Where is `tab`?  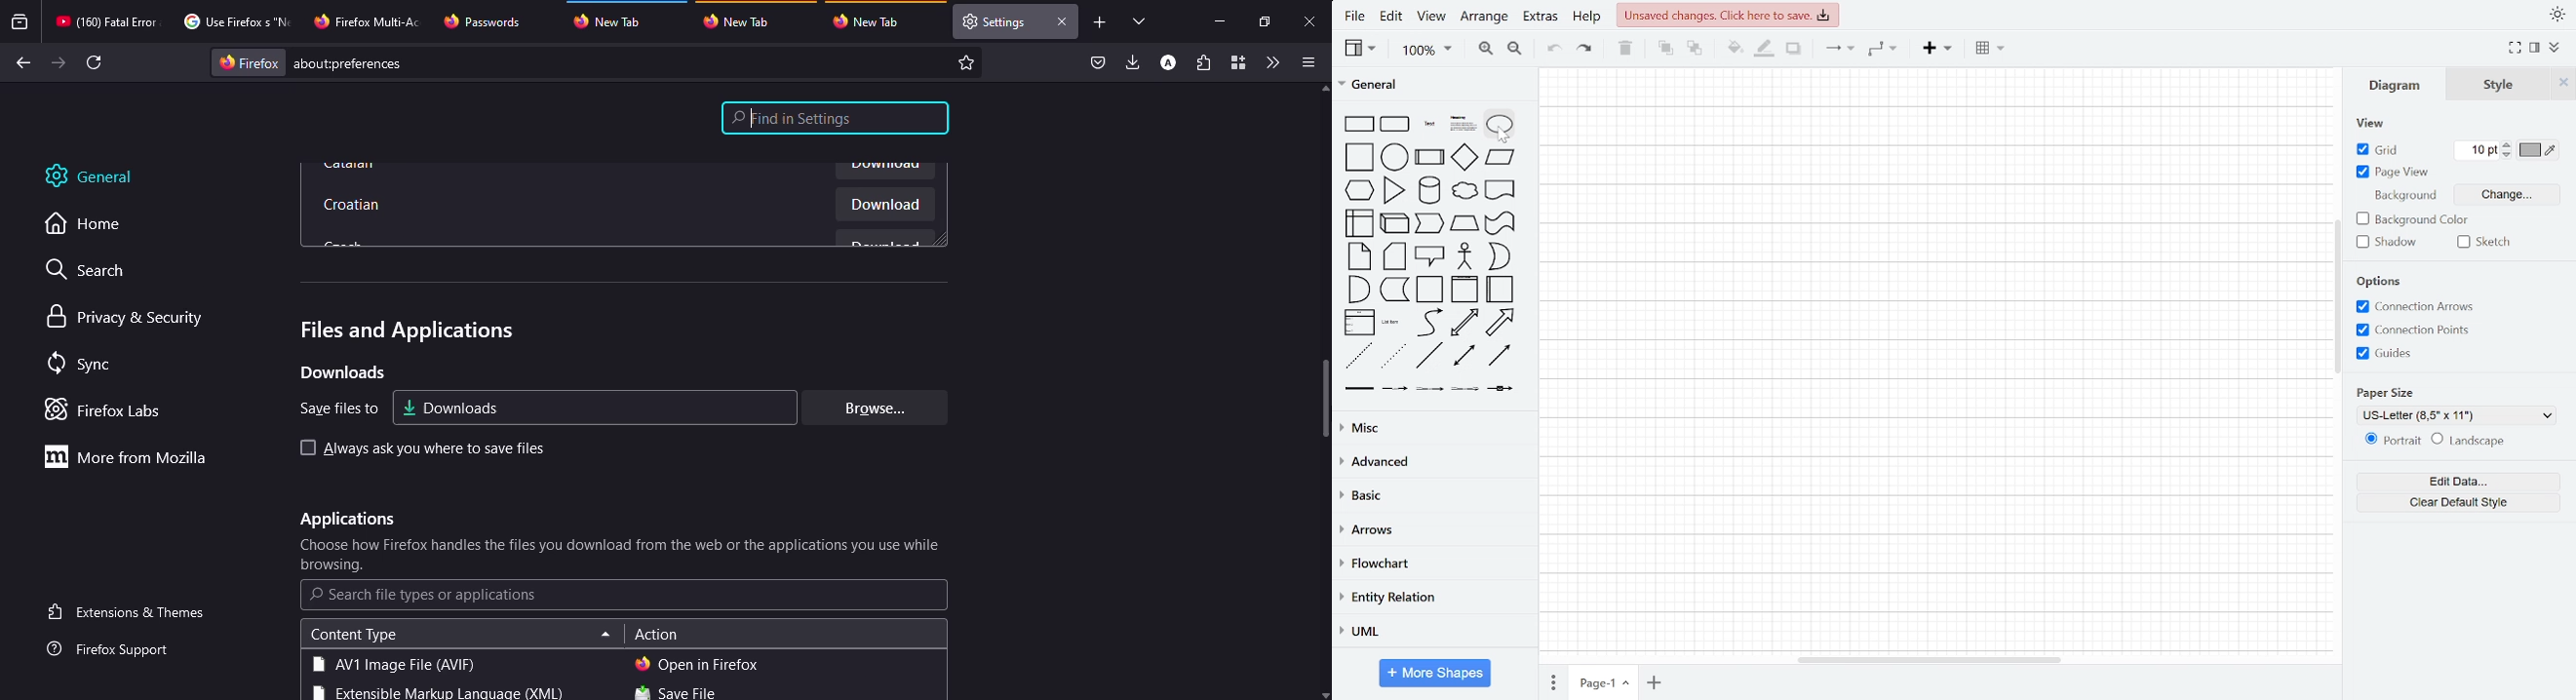
tab is located at coordinates (872, 21).